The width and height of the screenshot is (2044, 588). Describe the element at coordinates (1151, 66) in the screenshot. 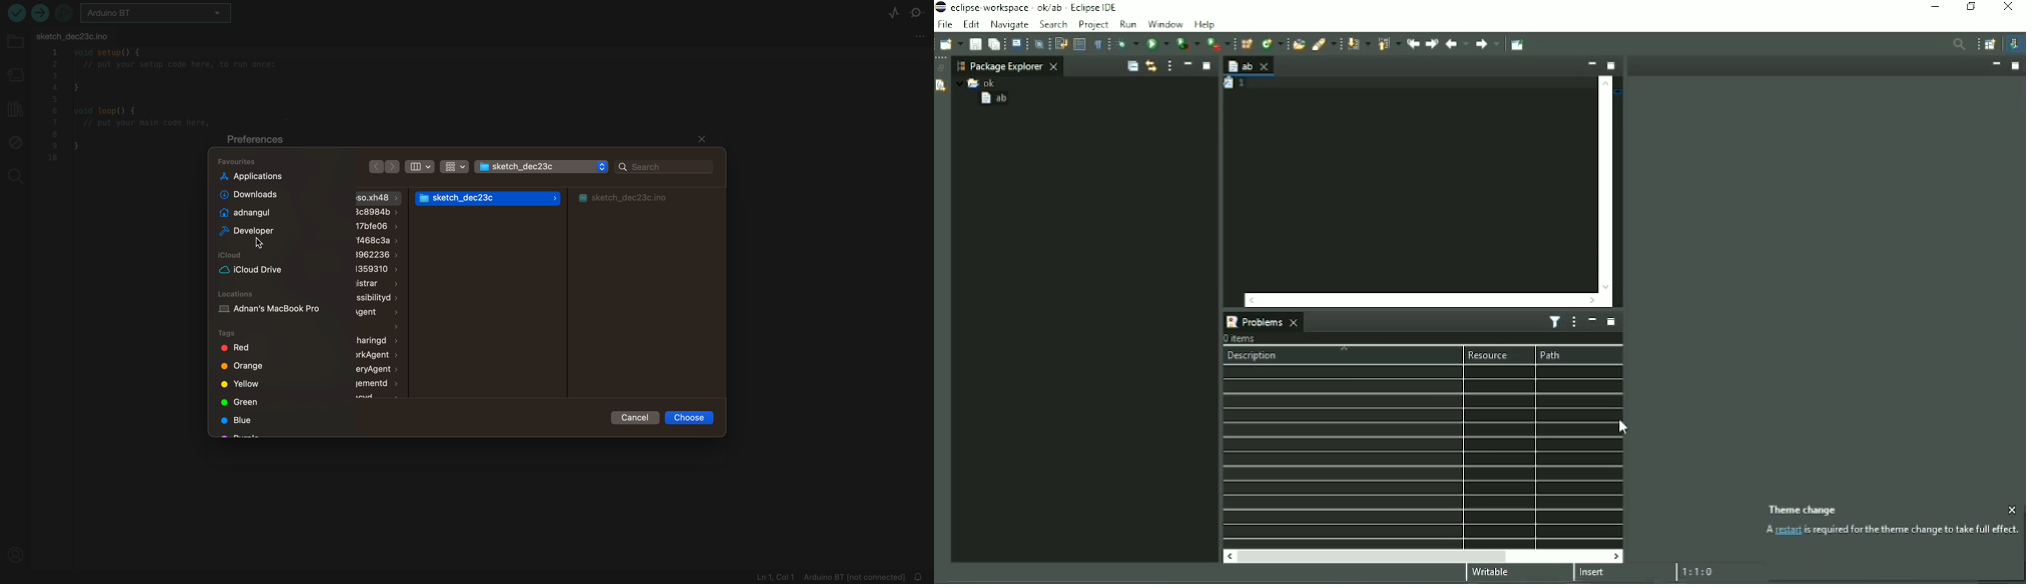

I see `Link with Editor` at that location.